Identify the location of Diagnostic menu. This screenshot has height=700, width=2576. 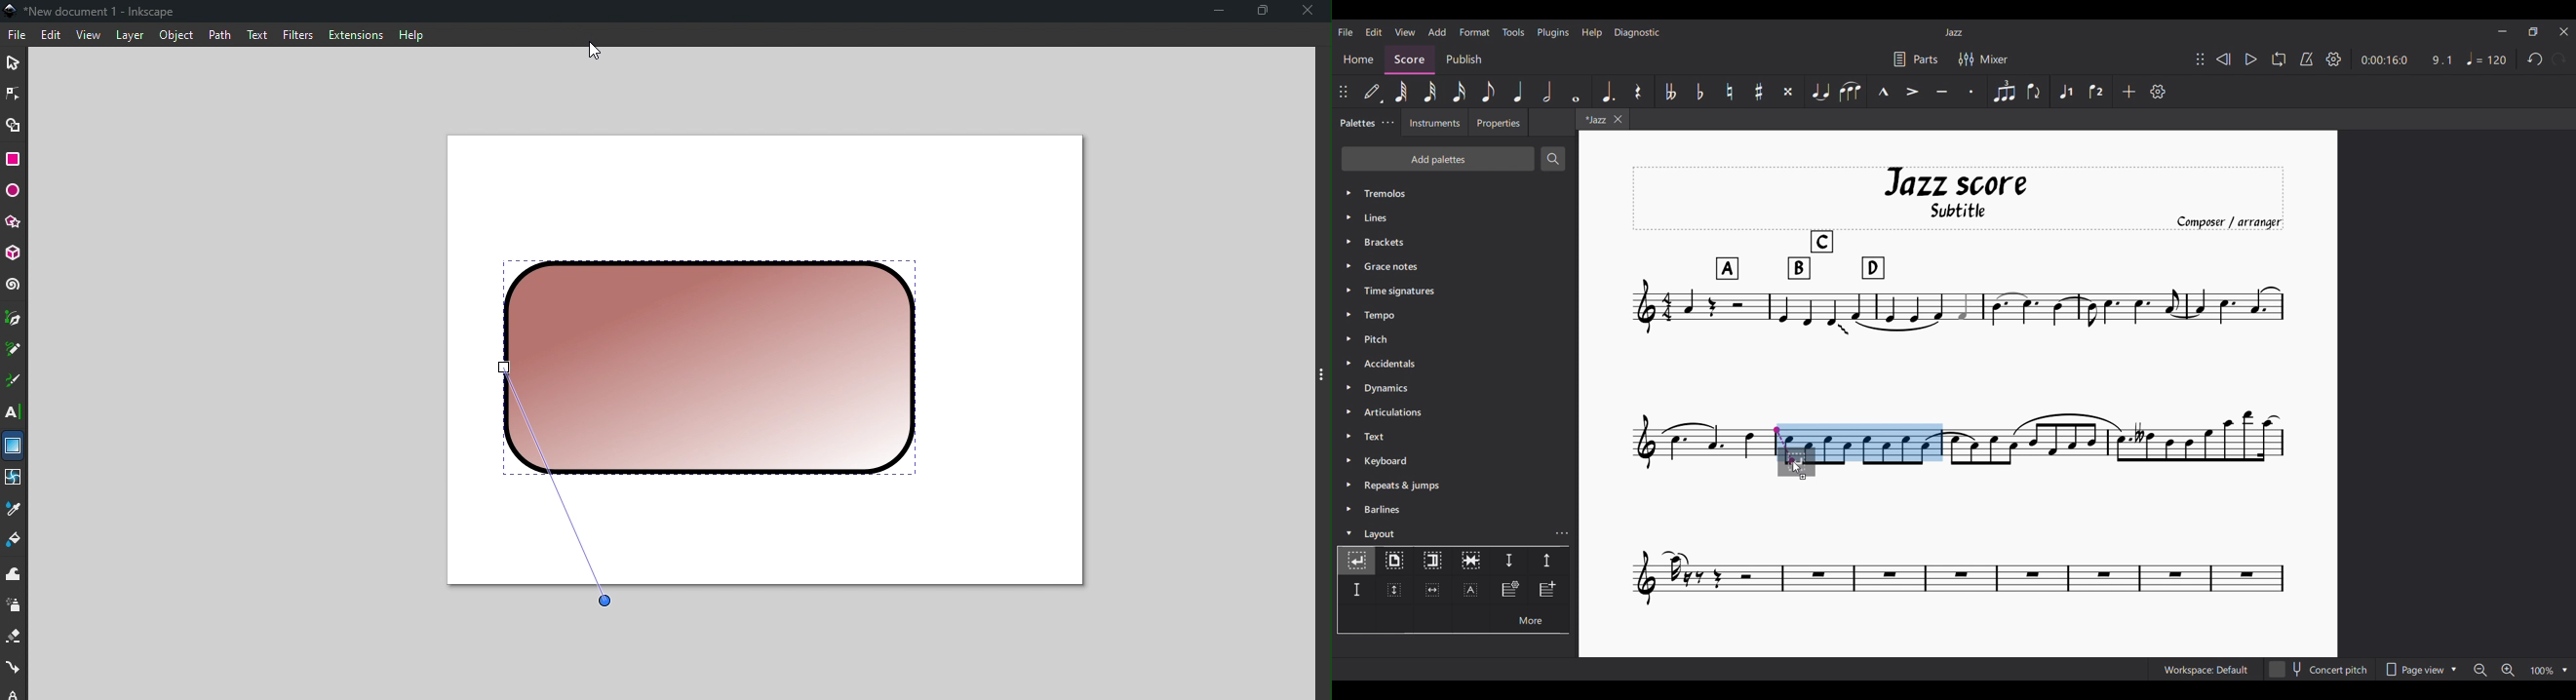
(1637, 32).